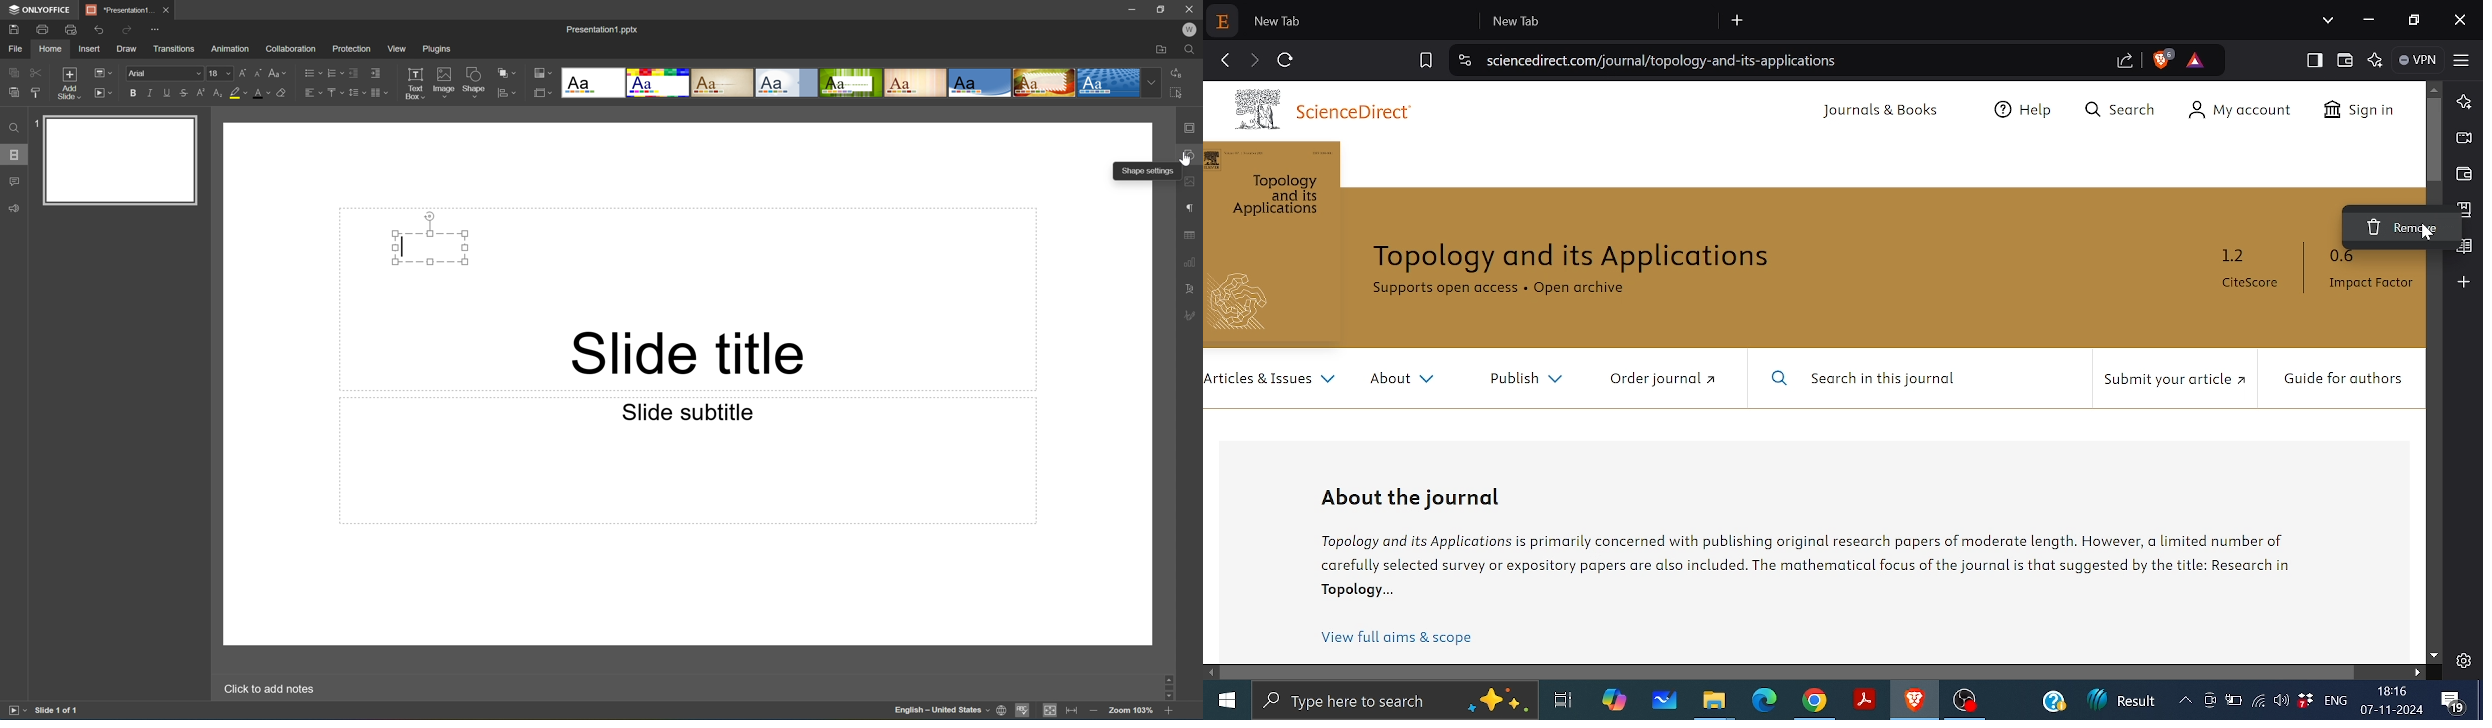 The height and width of the screenshot is (728, 2492). What do you see at coordinates (1969, 702) in the screenshot?
I see `OBS studio` at bounding box center [1969, 702].